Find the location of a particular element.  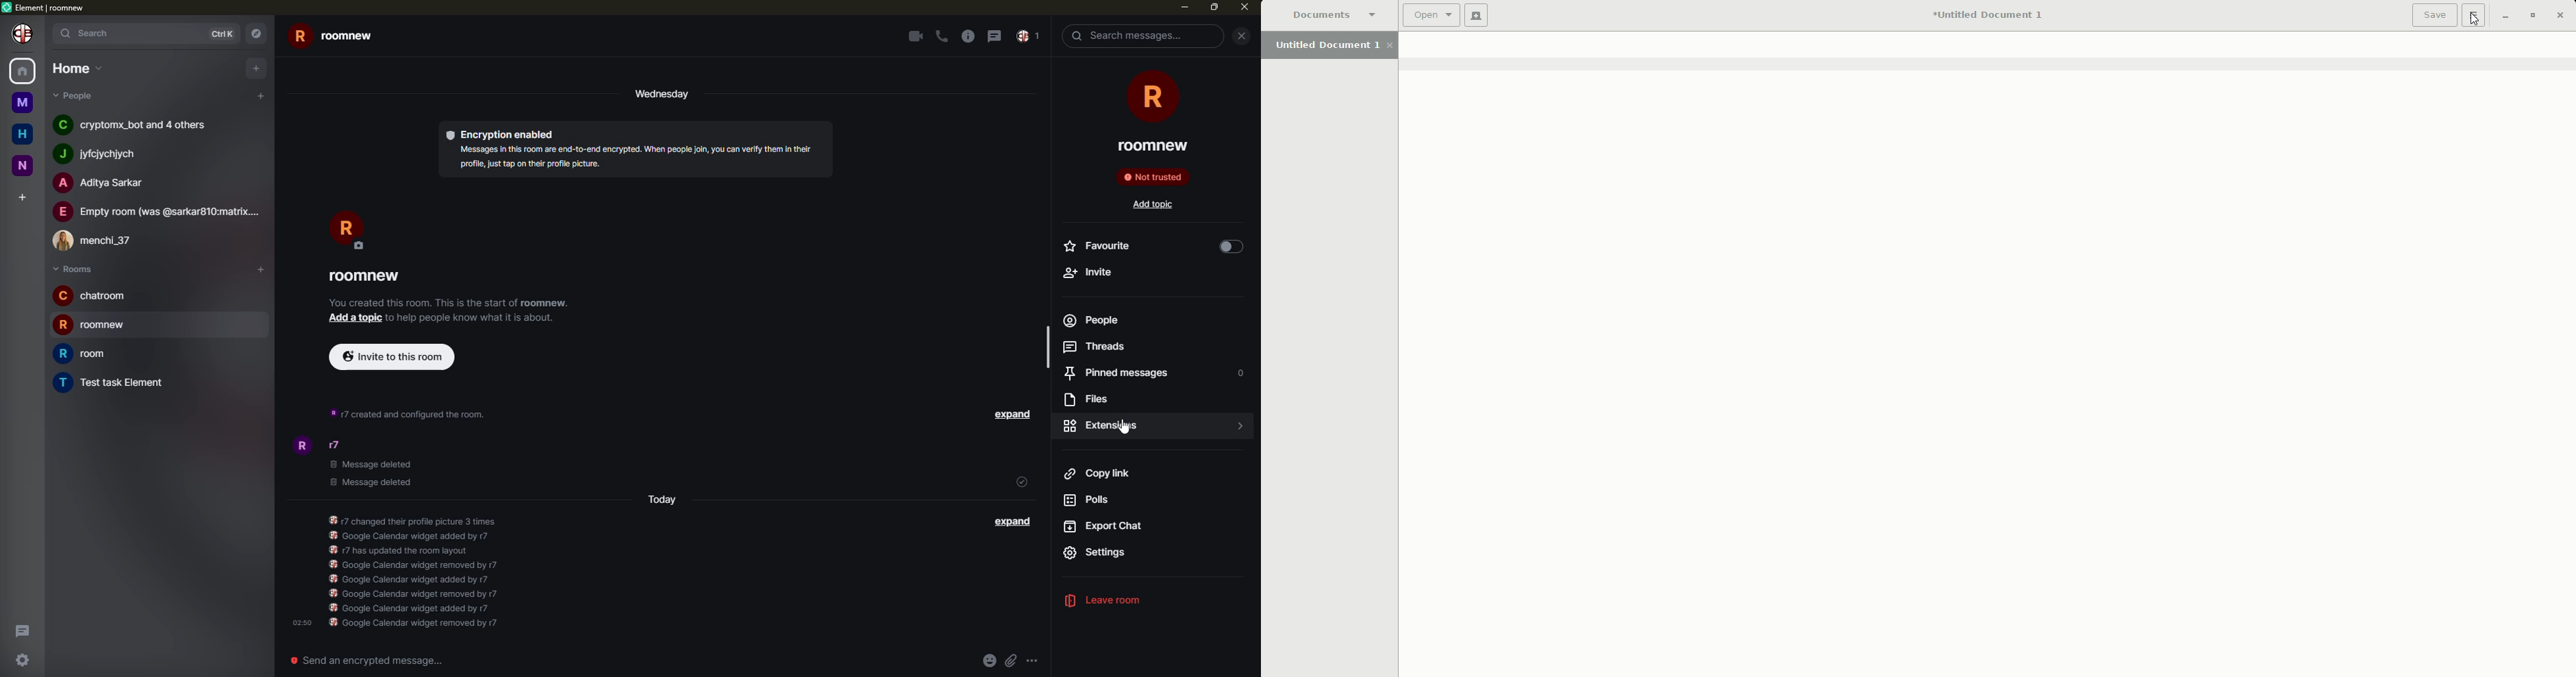

profile is located at coordinates (348, 229).